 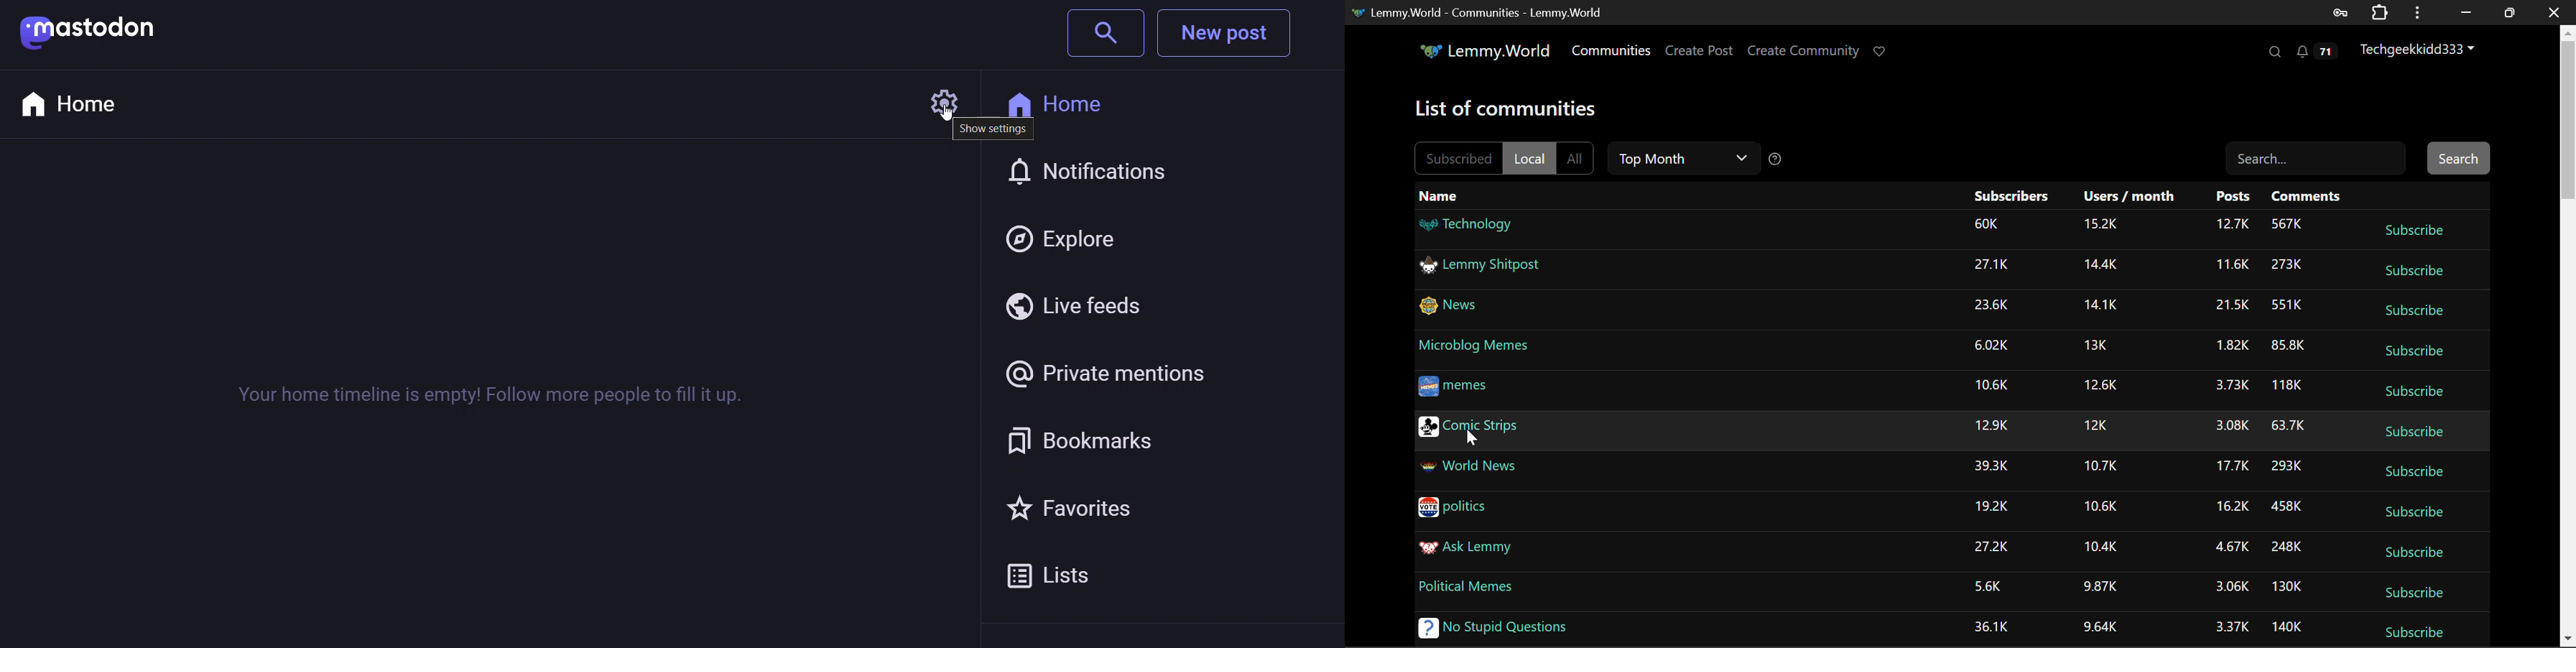 I want to click on Create Post, so click(x=1698, y=51).